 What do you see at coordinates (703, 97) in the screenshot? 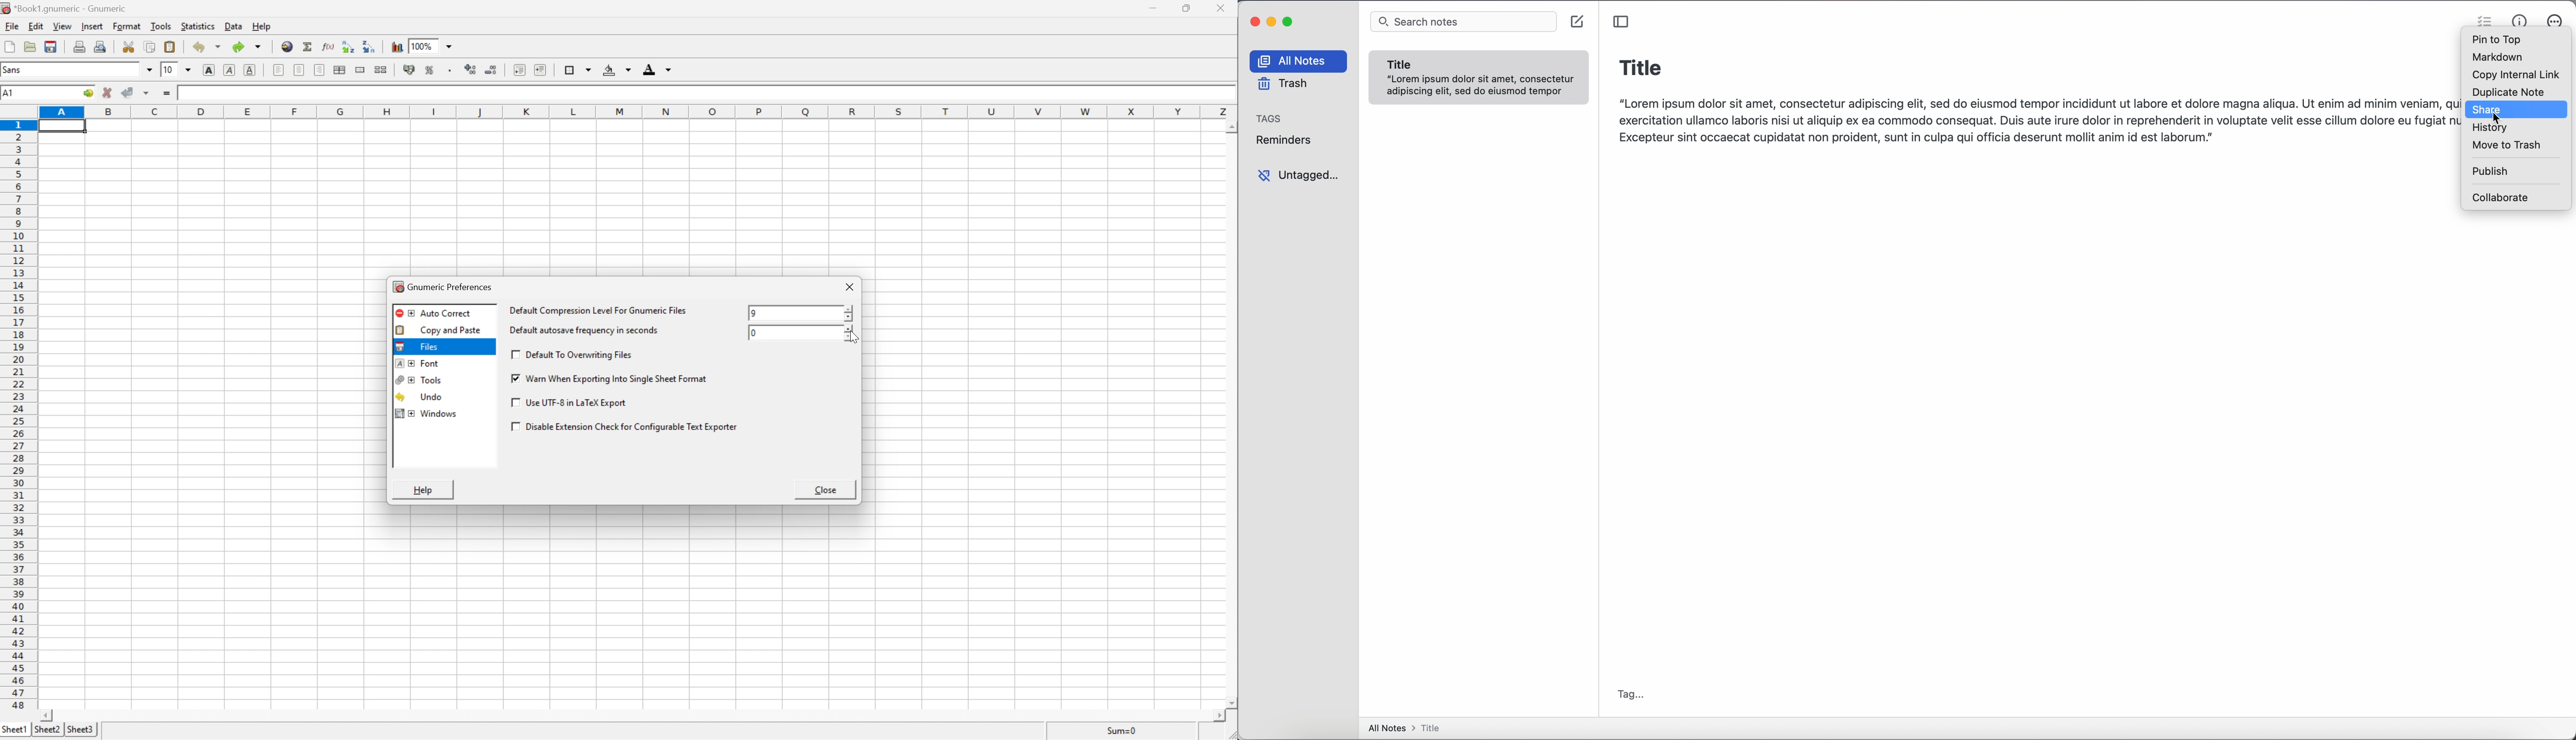
I see `Formula bar` at bounding box center [703, 97].